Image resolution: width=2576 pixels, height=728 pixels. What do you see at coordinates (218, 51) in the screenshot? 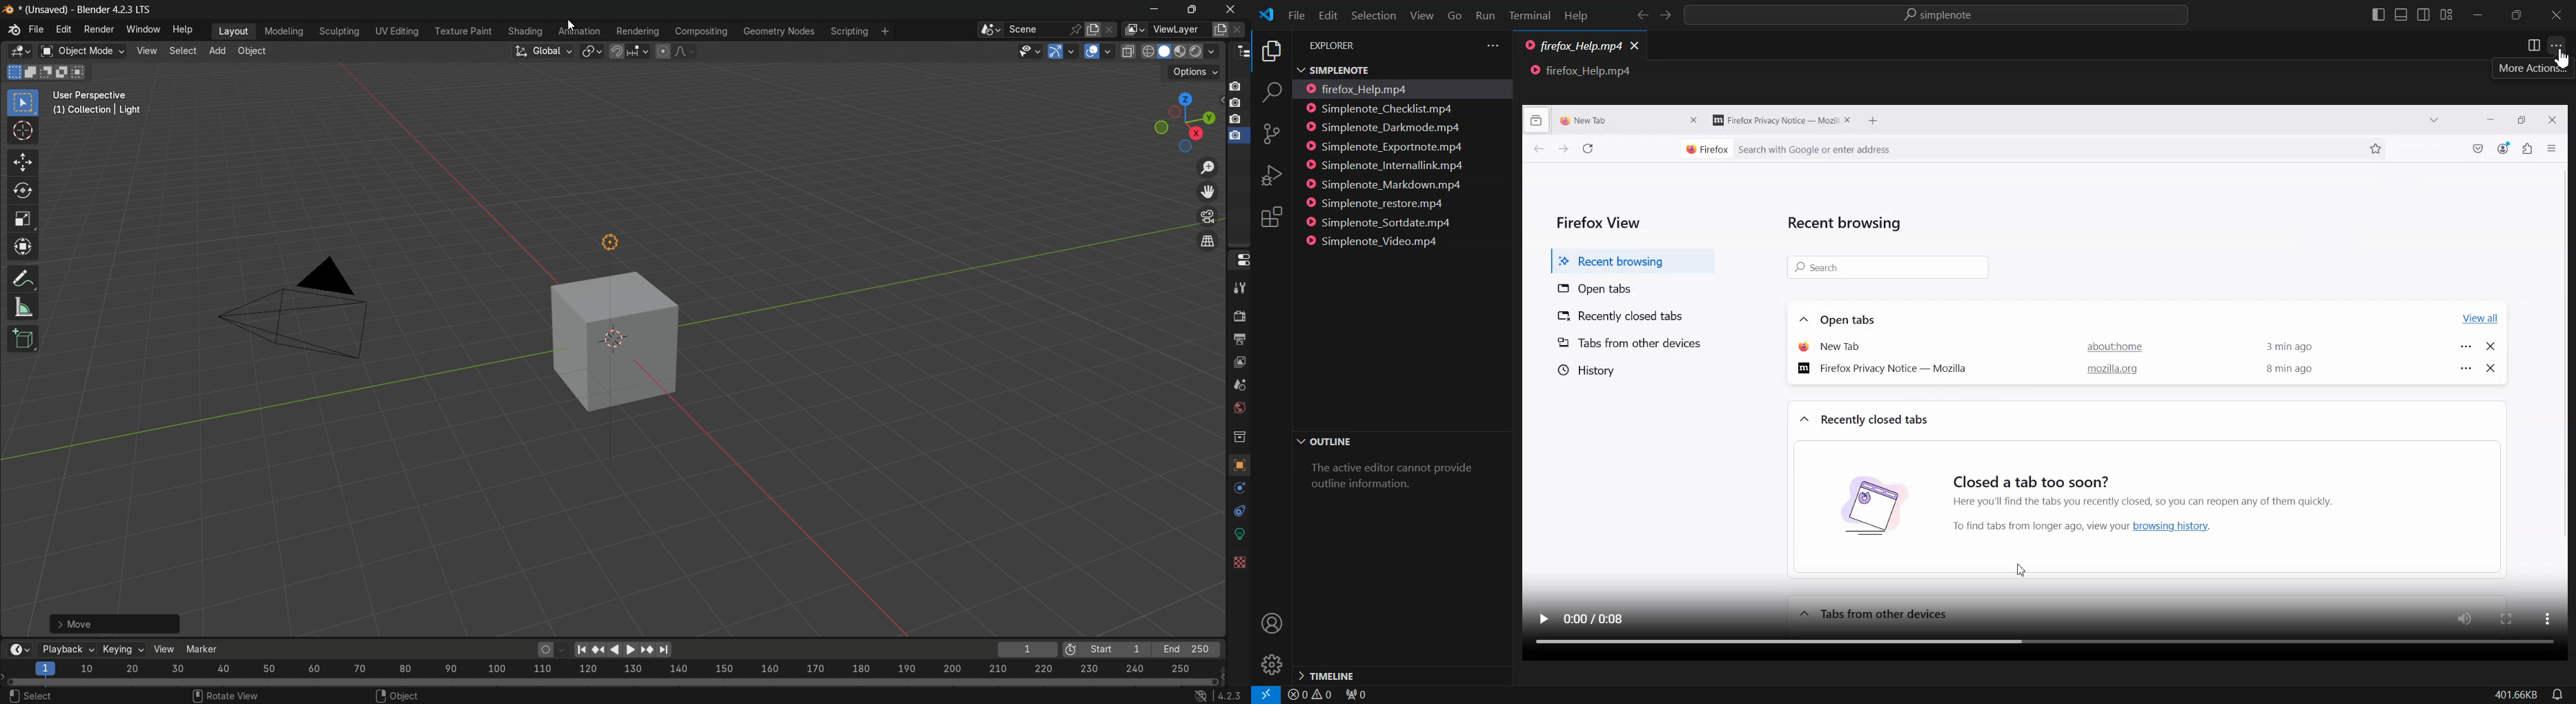
I see `add` at bounding box center [218, 51].